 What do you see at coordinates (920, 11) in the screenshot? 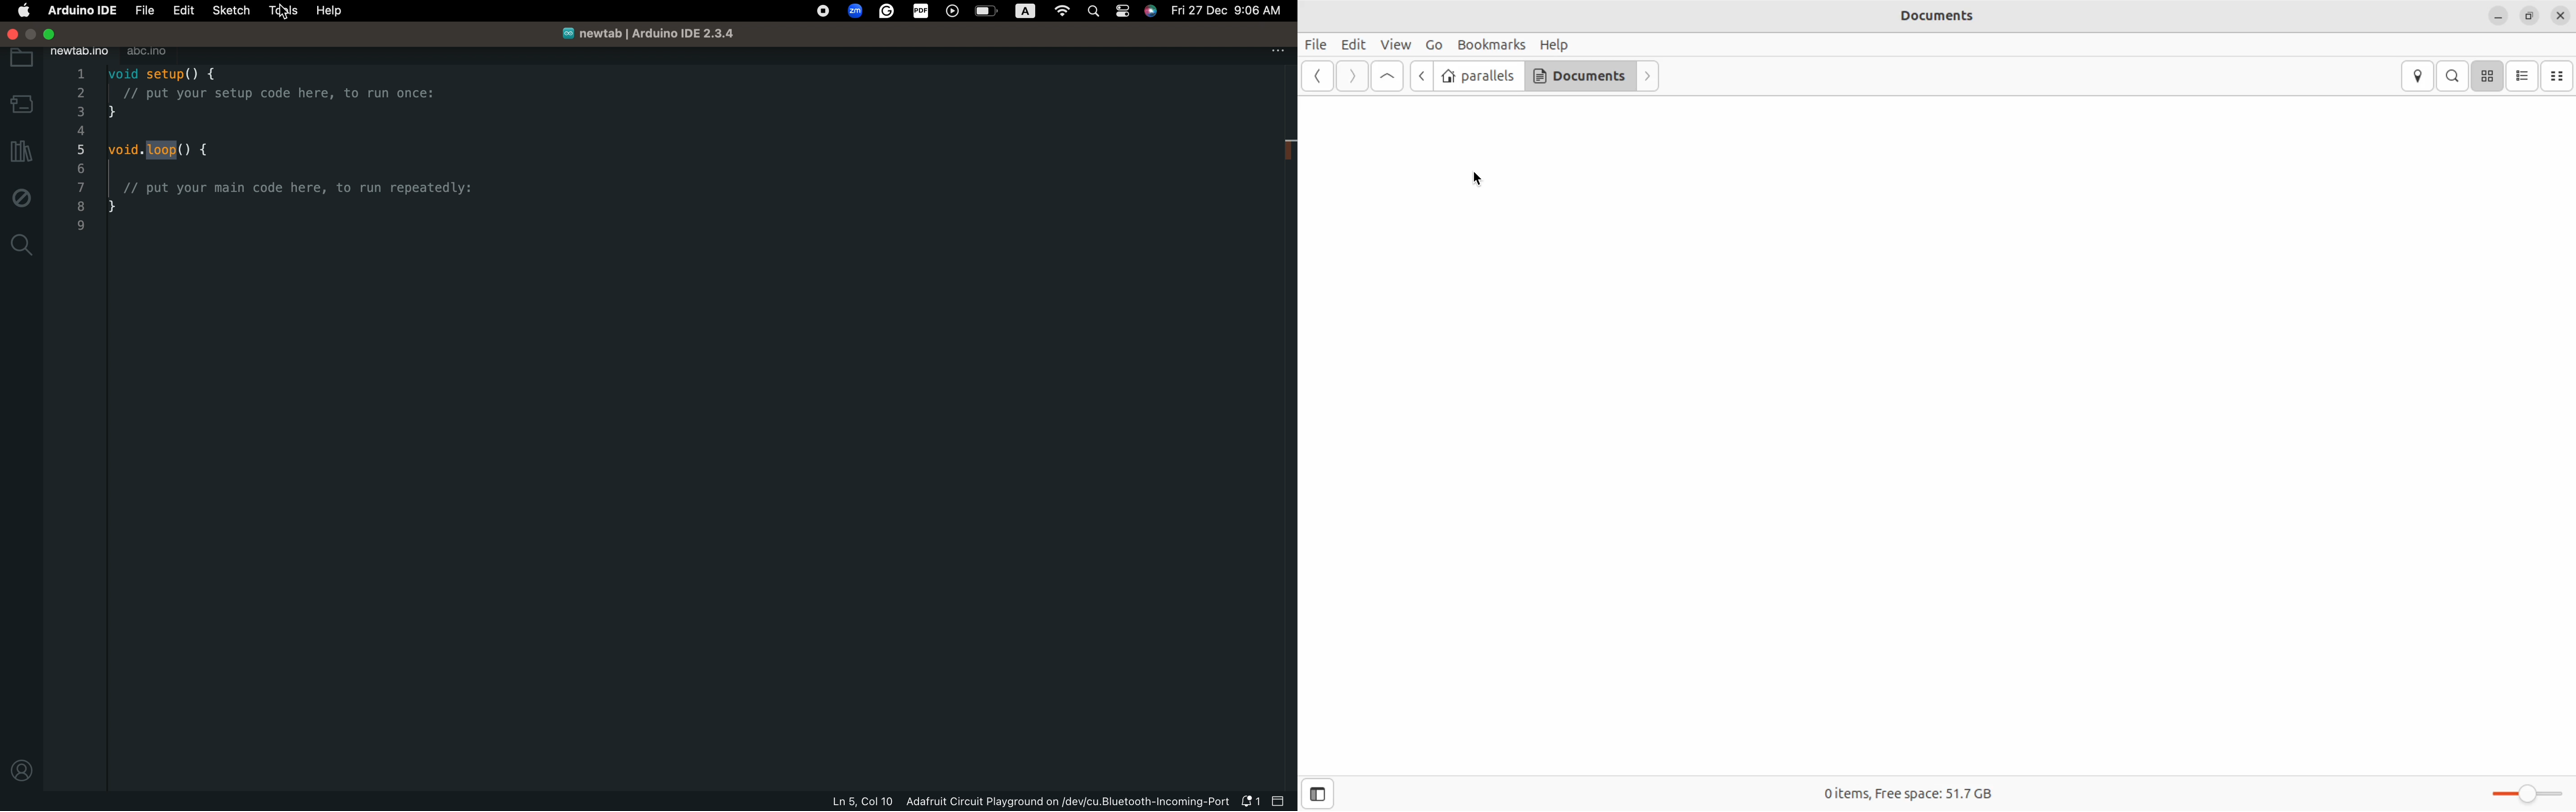
I see `PDF` at bounding box center [920, 11].